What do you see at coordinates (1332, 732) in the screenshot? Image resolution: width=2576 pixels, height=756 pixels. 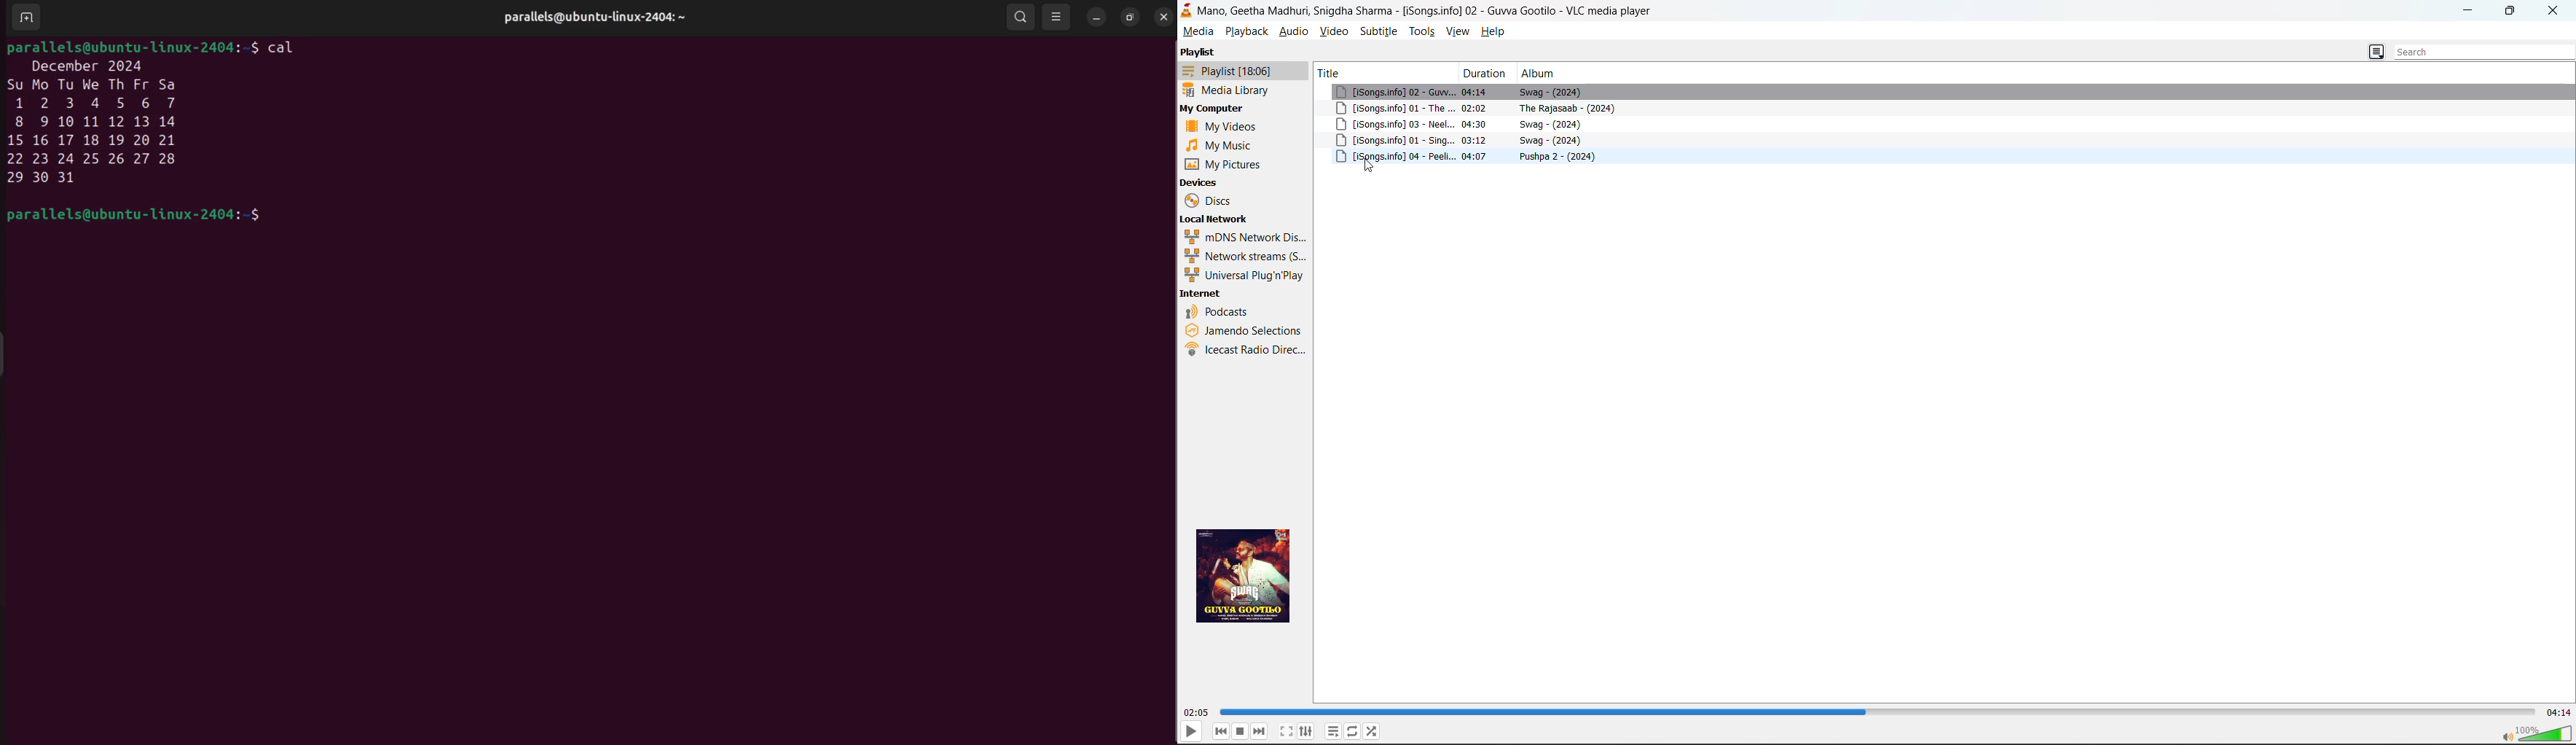 I see `toggle playlist` at bounding box center [1332, 732].